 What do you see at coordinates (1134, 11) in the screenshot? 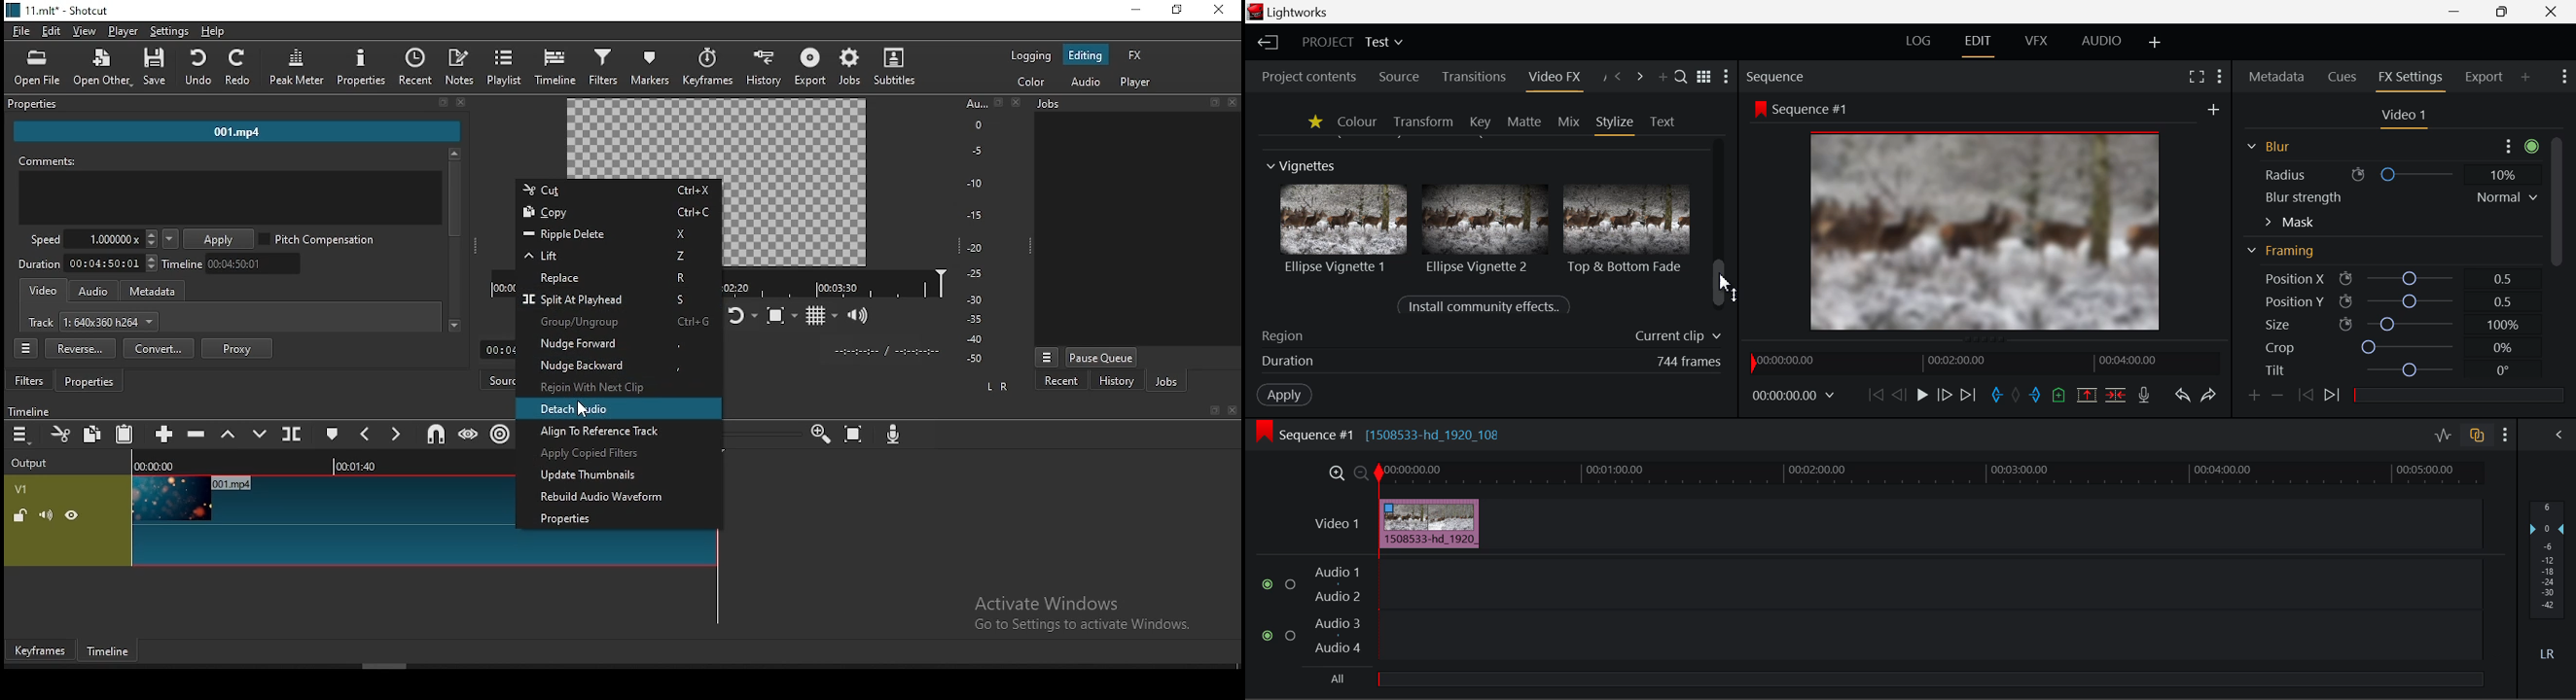
I see `minimize` at bounding box center [1134, 11].